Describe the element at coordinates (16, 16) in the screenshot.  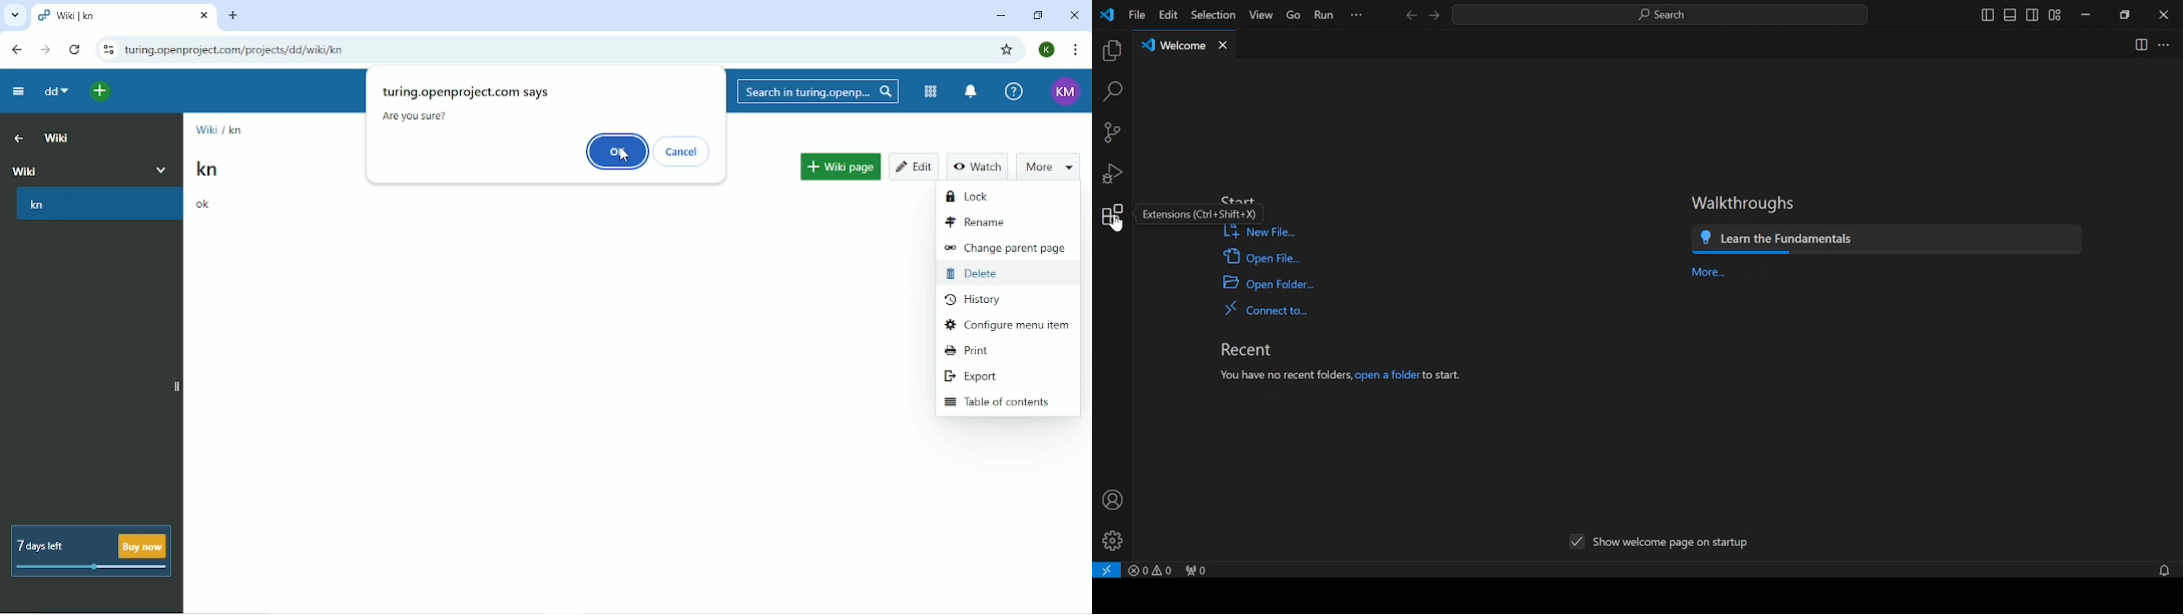
I see `Search tabs` at that location.